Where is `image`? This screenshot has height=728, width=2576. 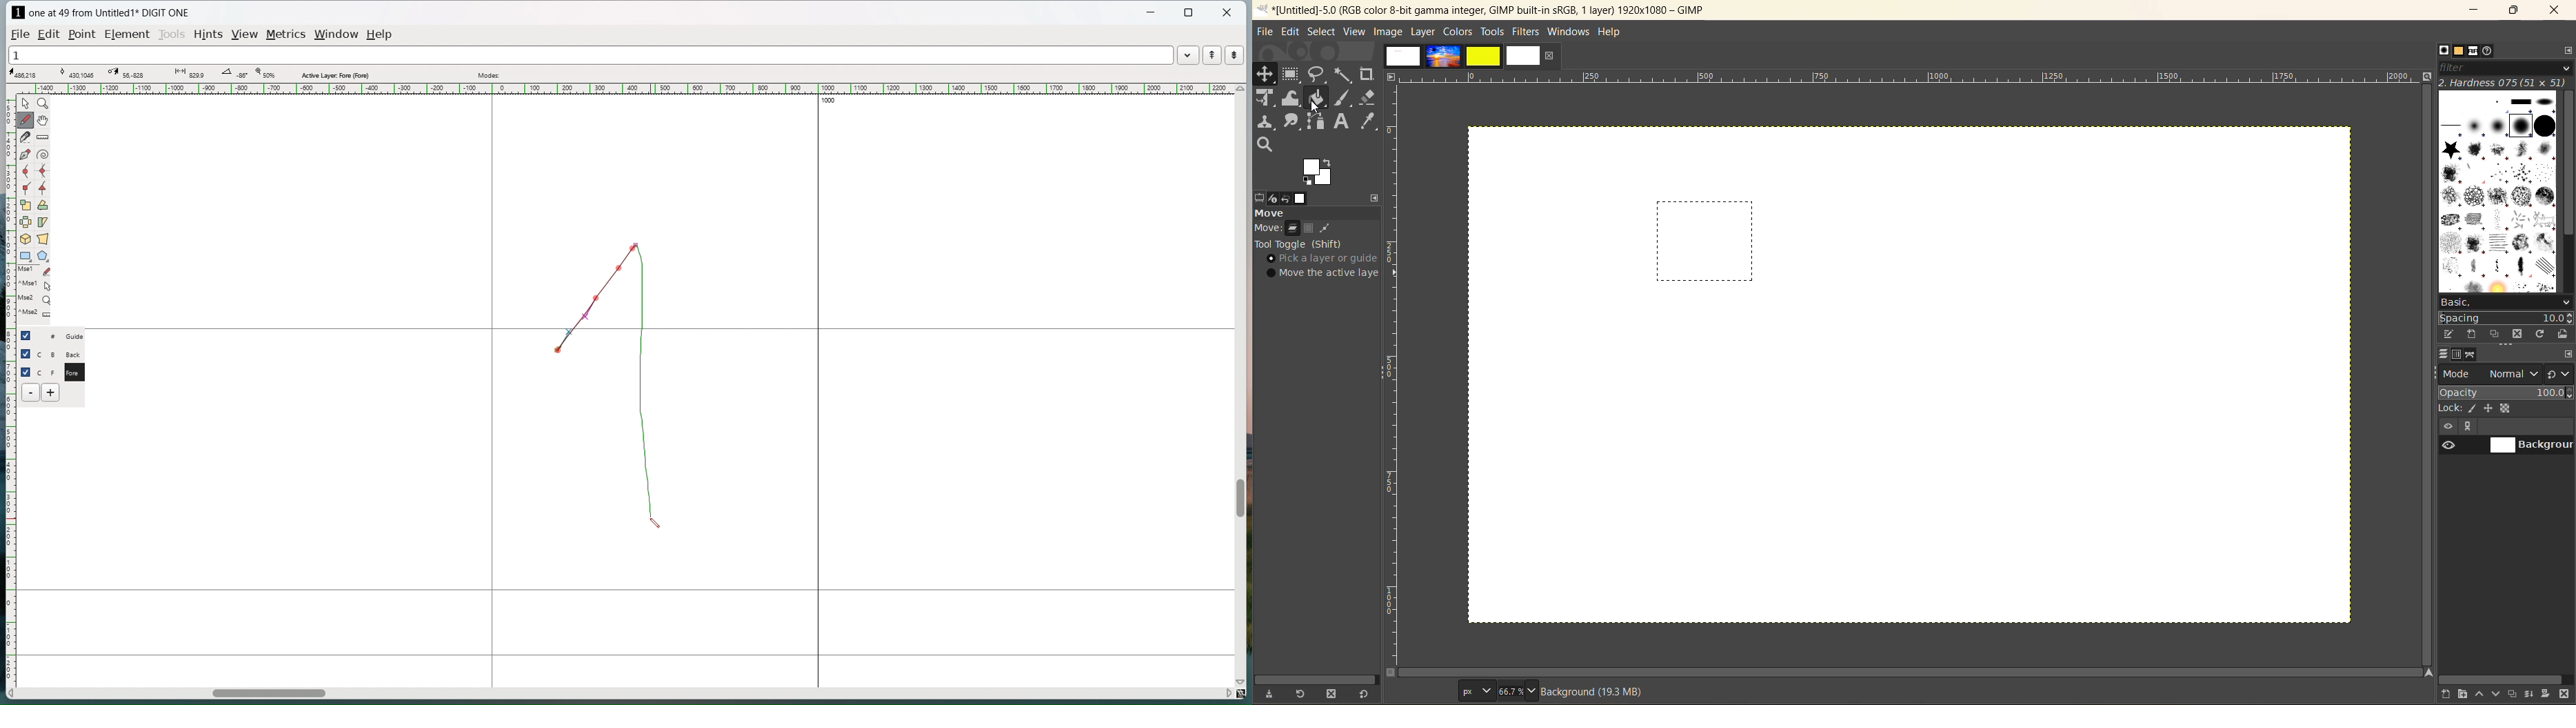 image is located at coordinates (1389, 32).